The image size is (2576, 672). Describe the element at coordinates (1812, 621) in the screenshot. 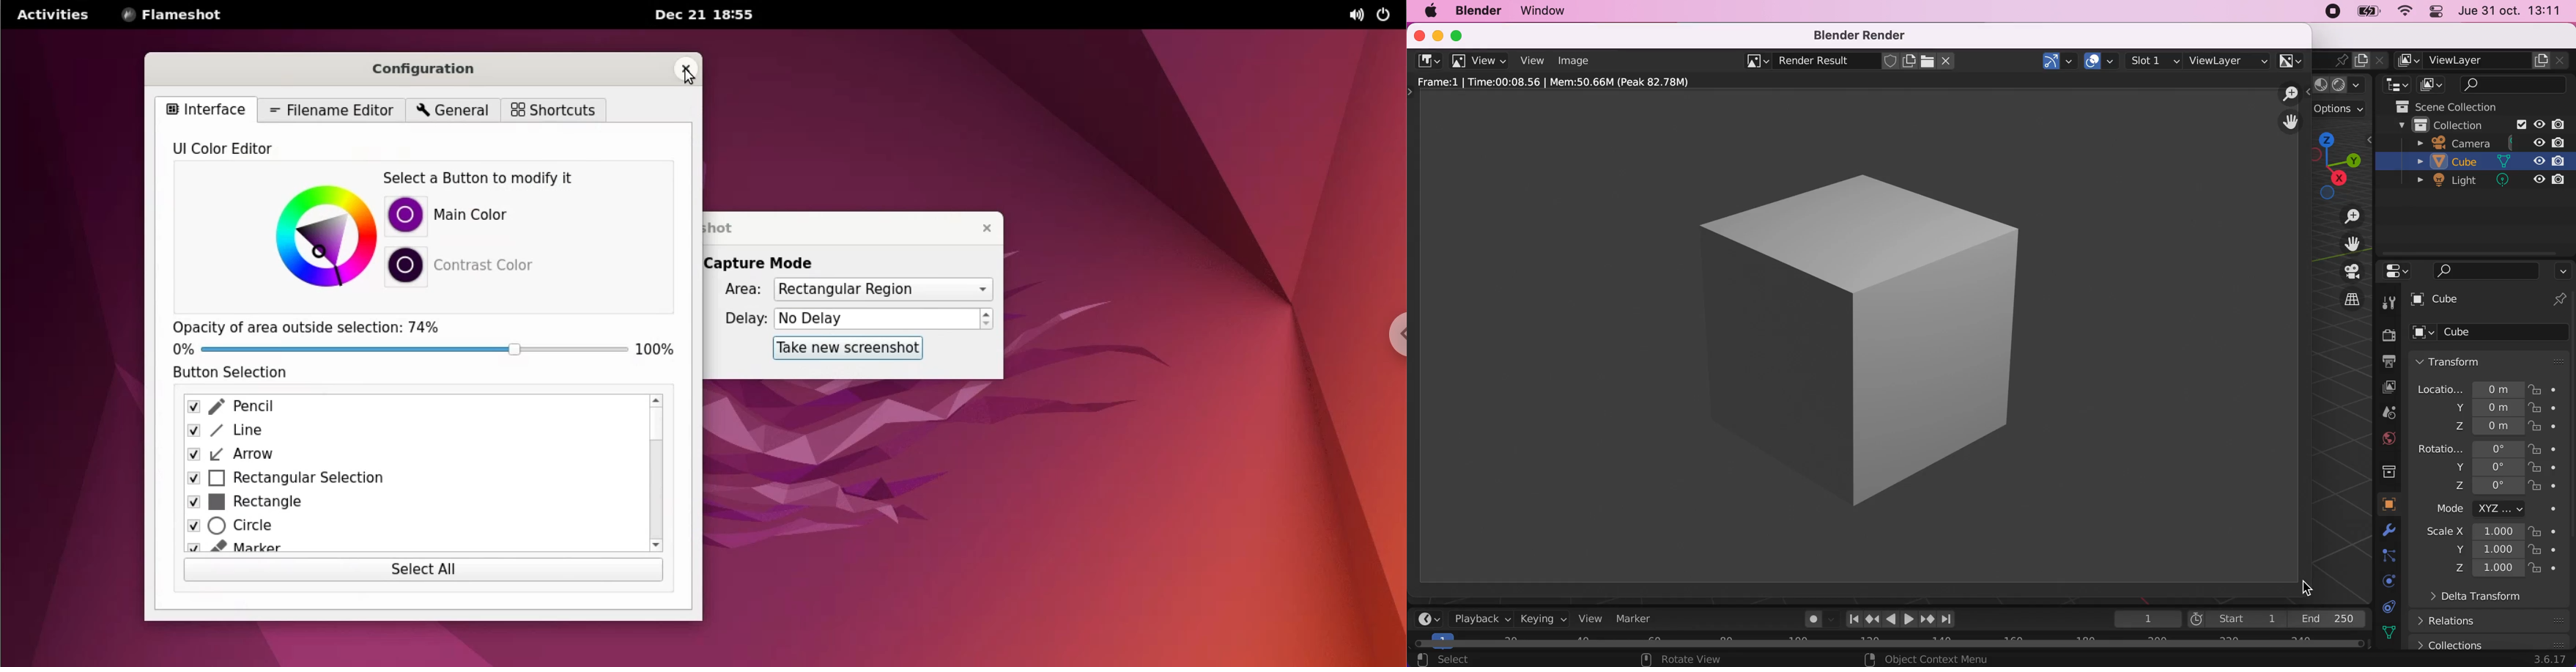

I see `auto keying` at that location.